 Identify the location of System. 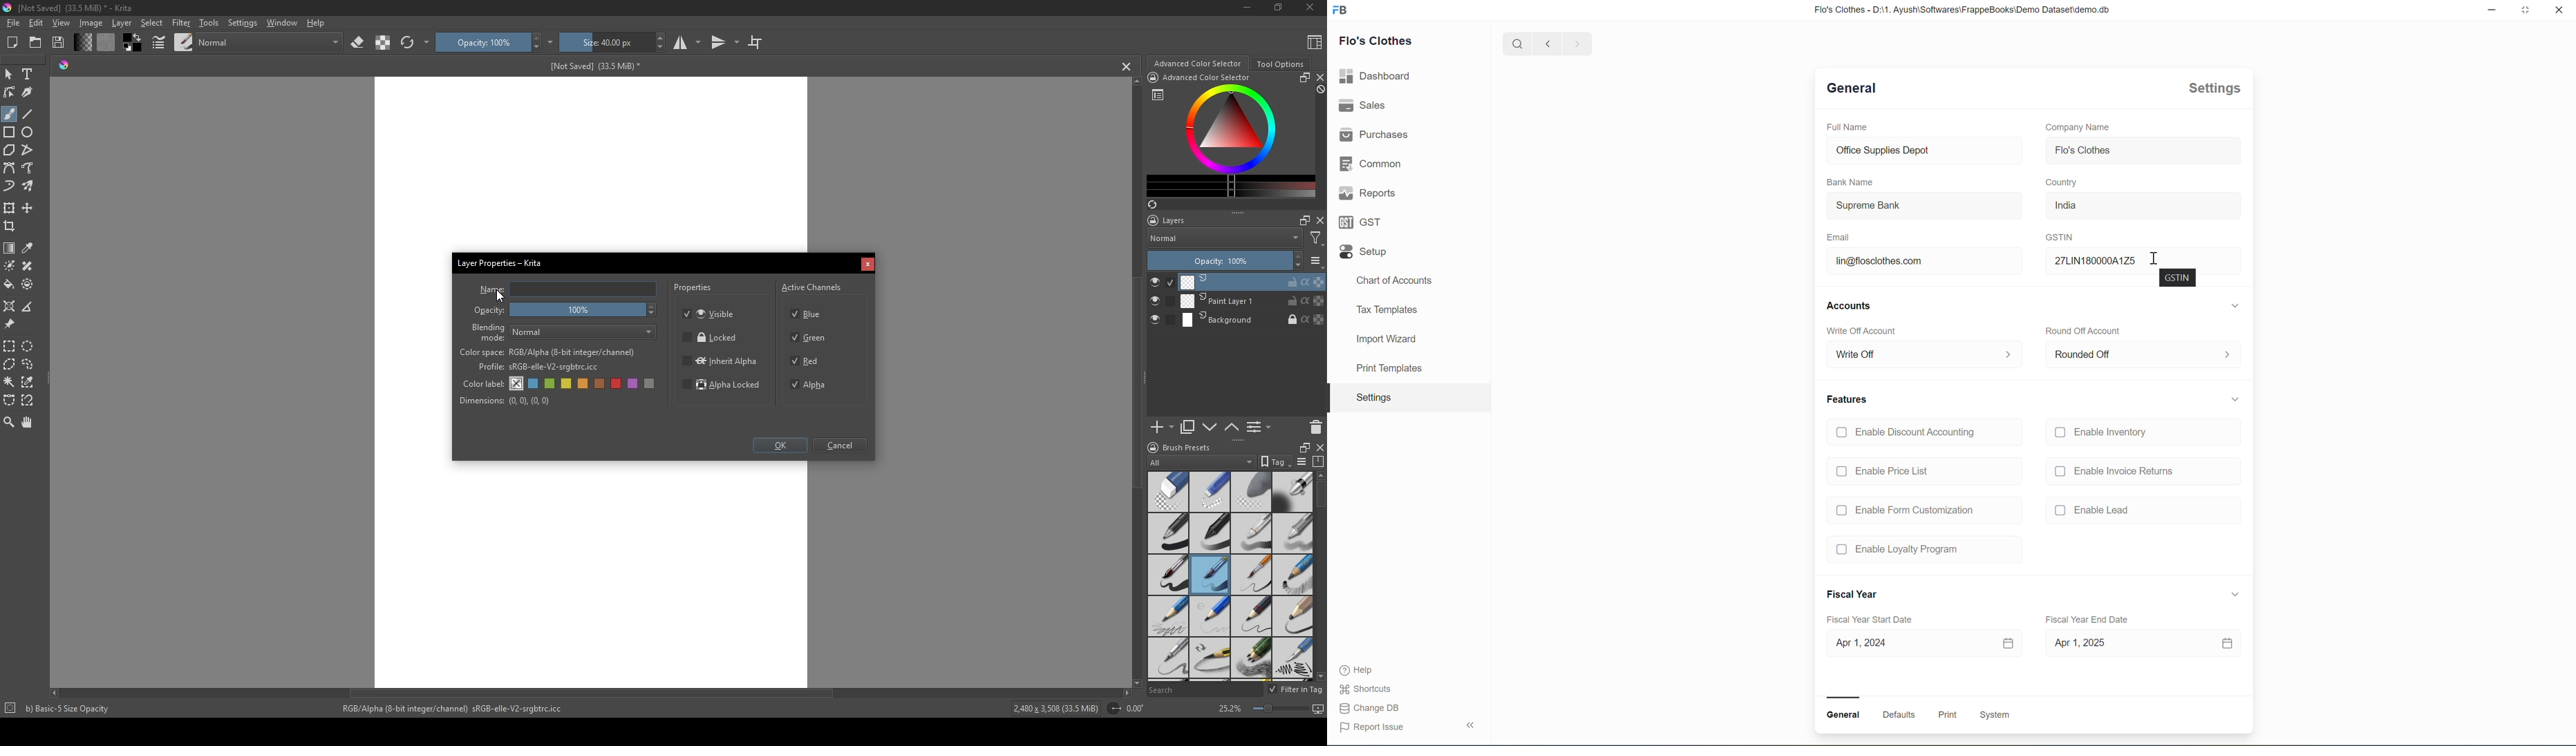
(1993, 714).